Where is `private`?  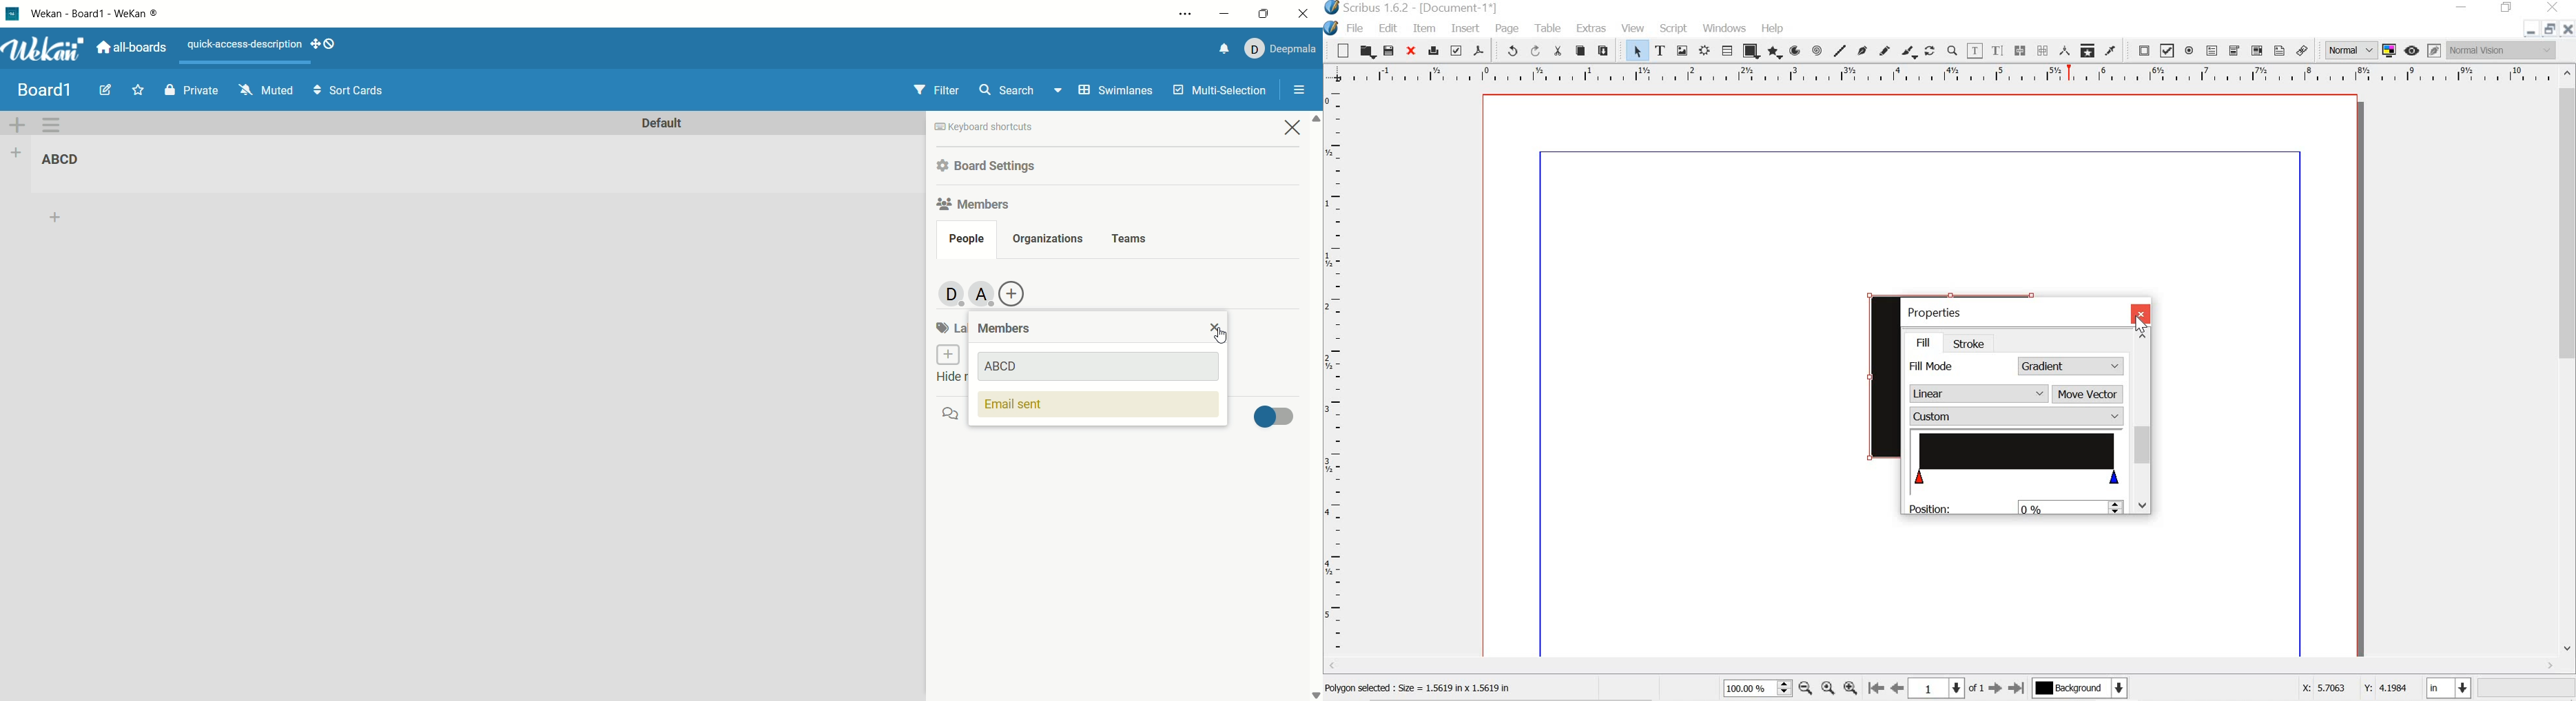
private is located at coordinates (194, 91).